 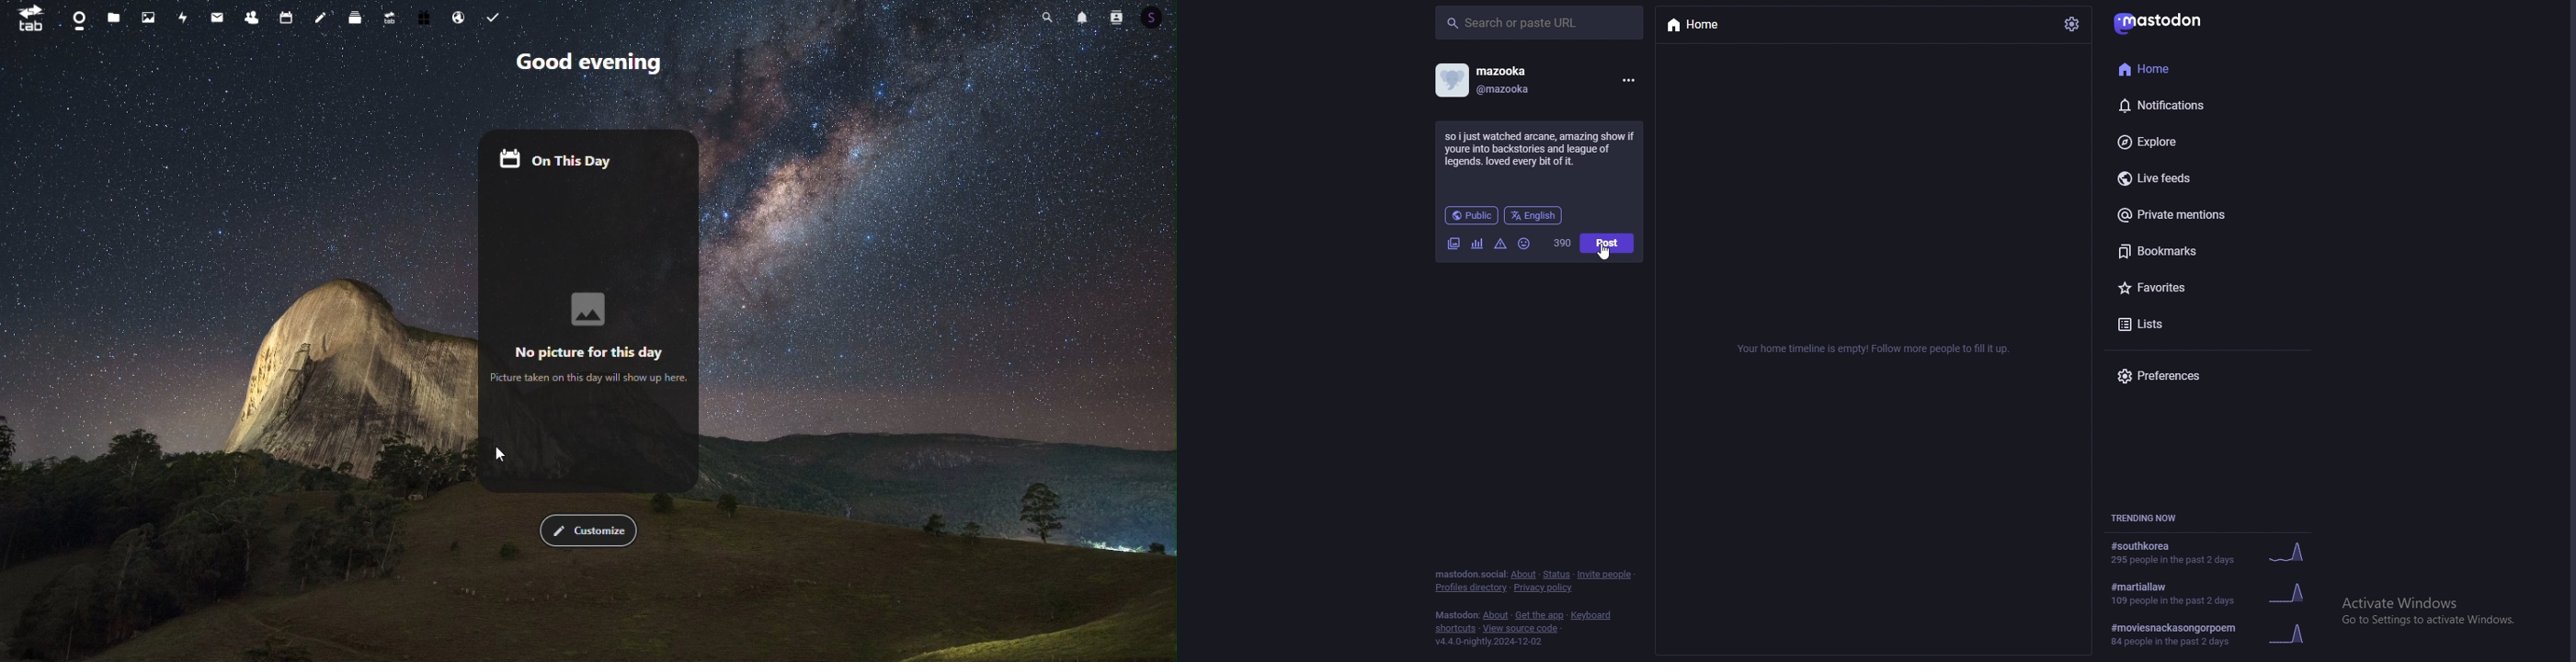 I want to click on mastodon, so click(x=1455, y=615).